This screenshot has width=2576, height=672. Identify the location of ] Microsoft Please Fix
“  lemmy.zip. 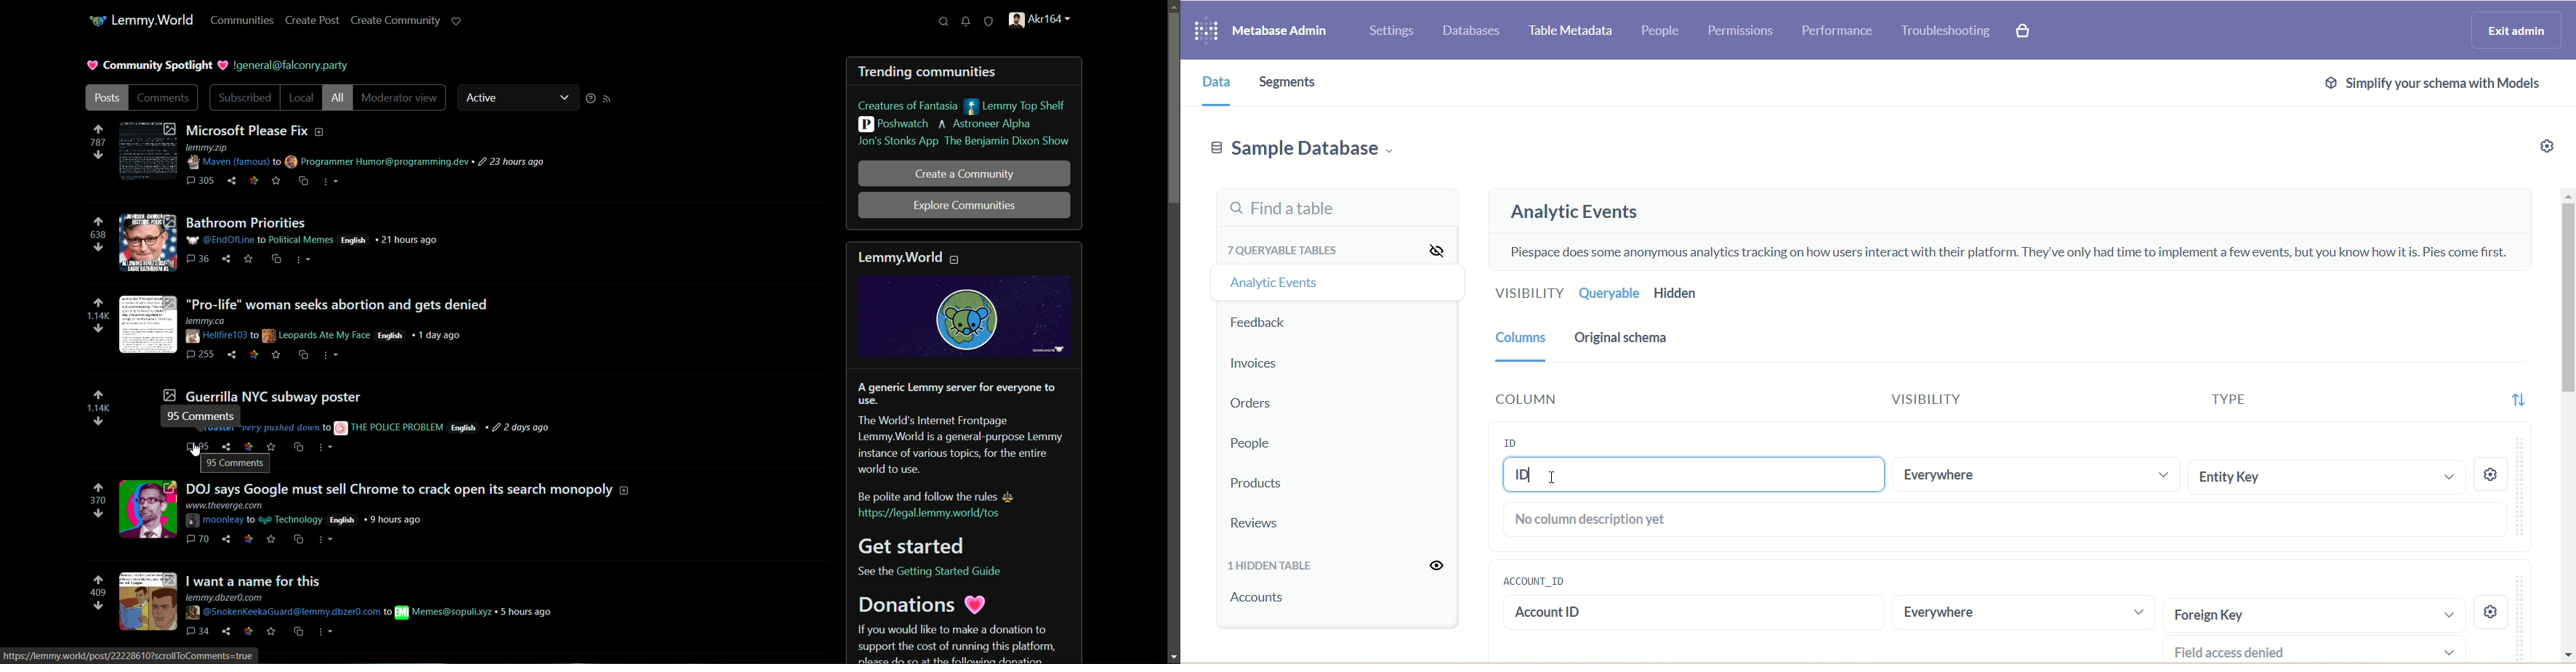
(268, 135).